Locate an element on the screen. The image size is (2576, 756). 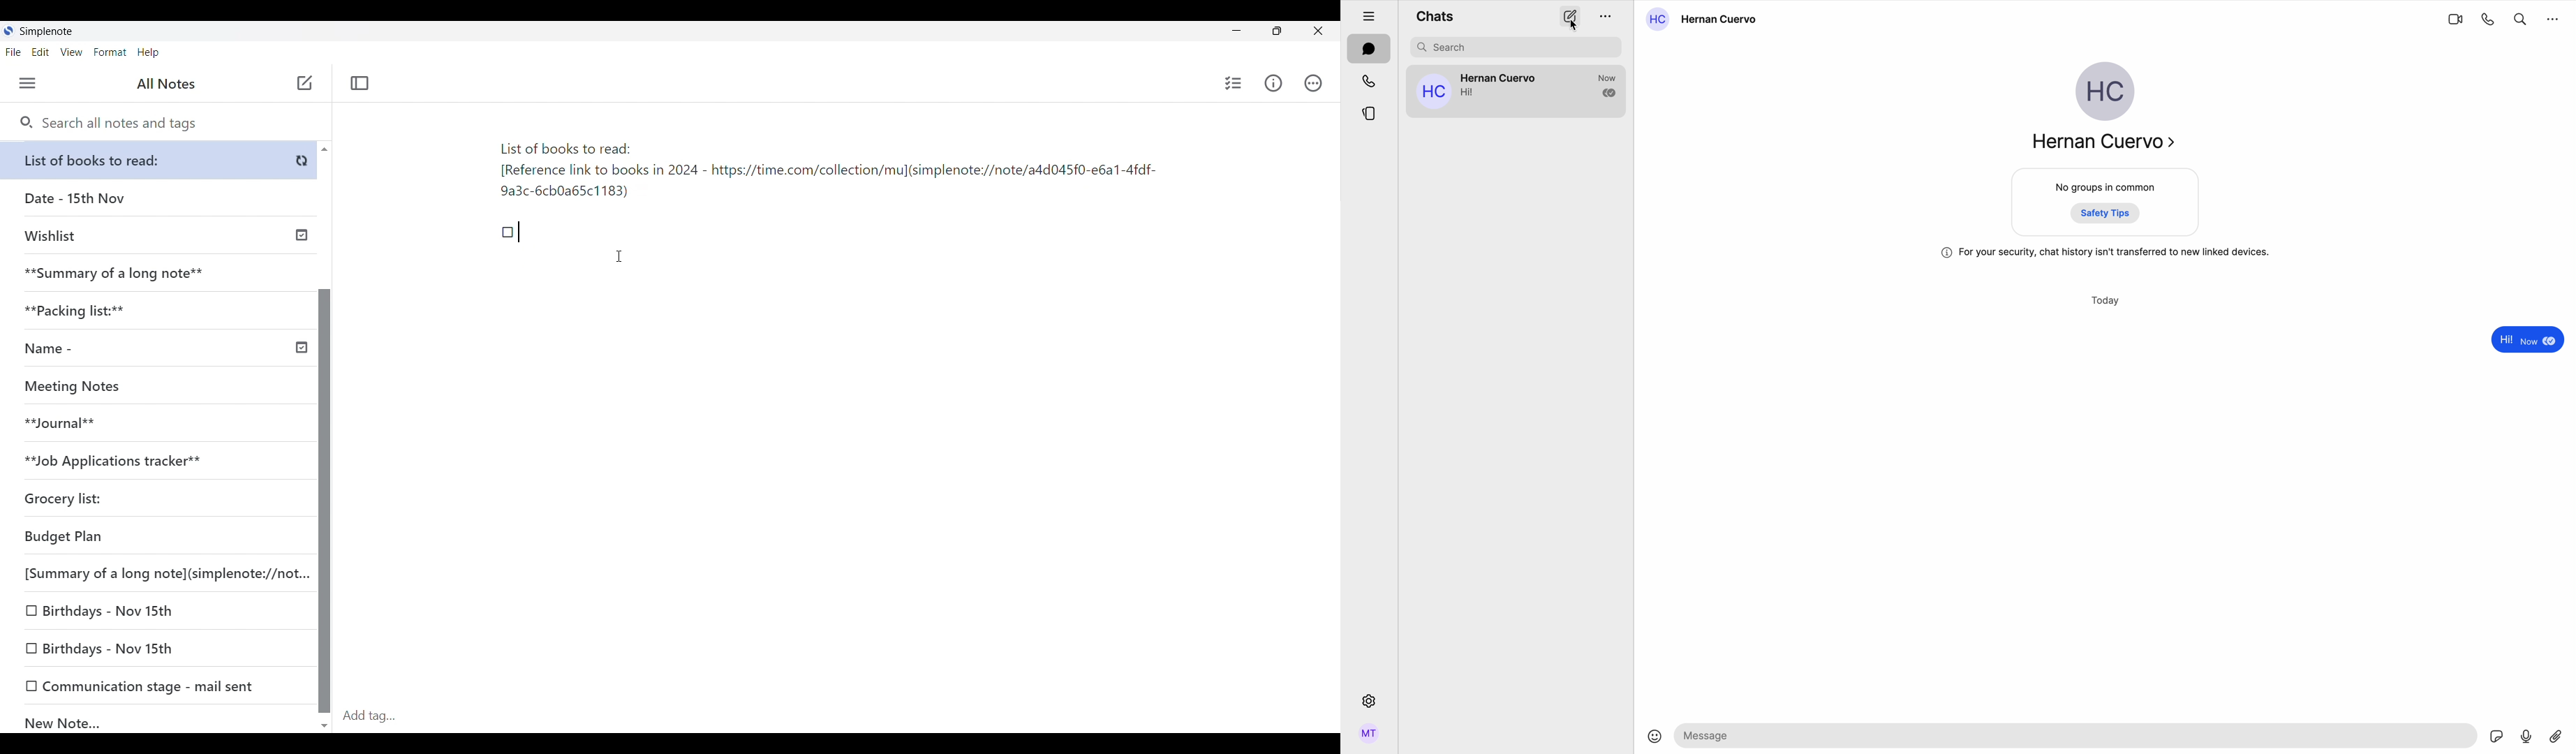
search bar is located at coordinates (1516, 45).